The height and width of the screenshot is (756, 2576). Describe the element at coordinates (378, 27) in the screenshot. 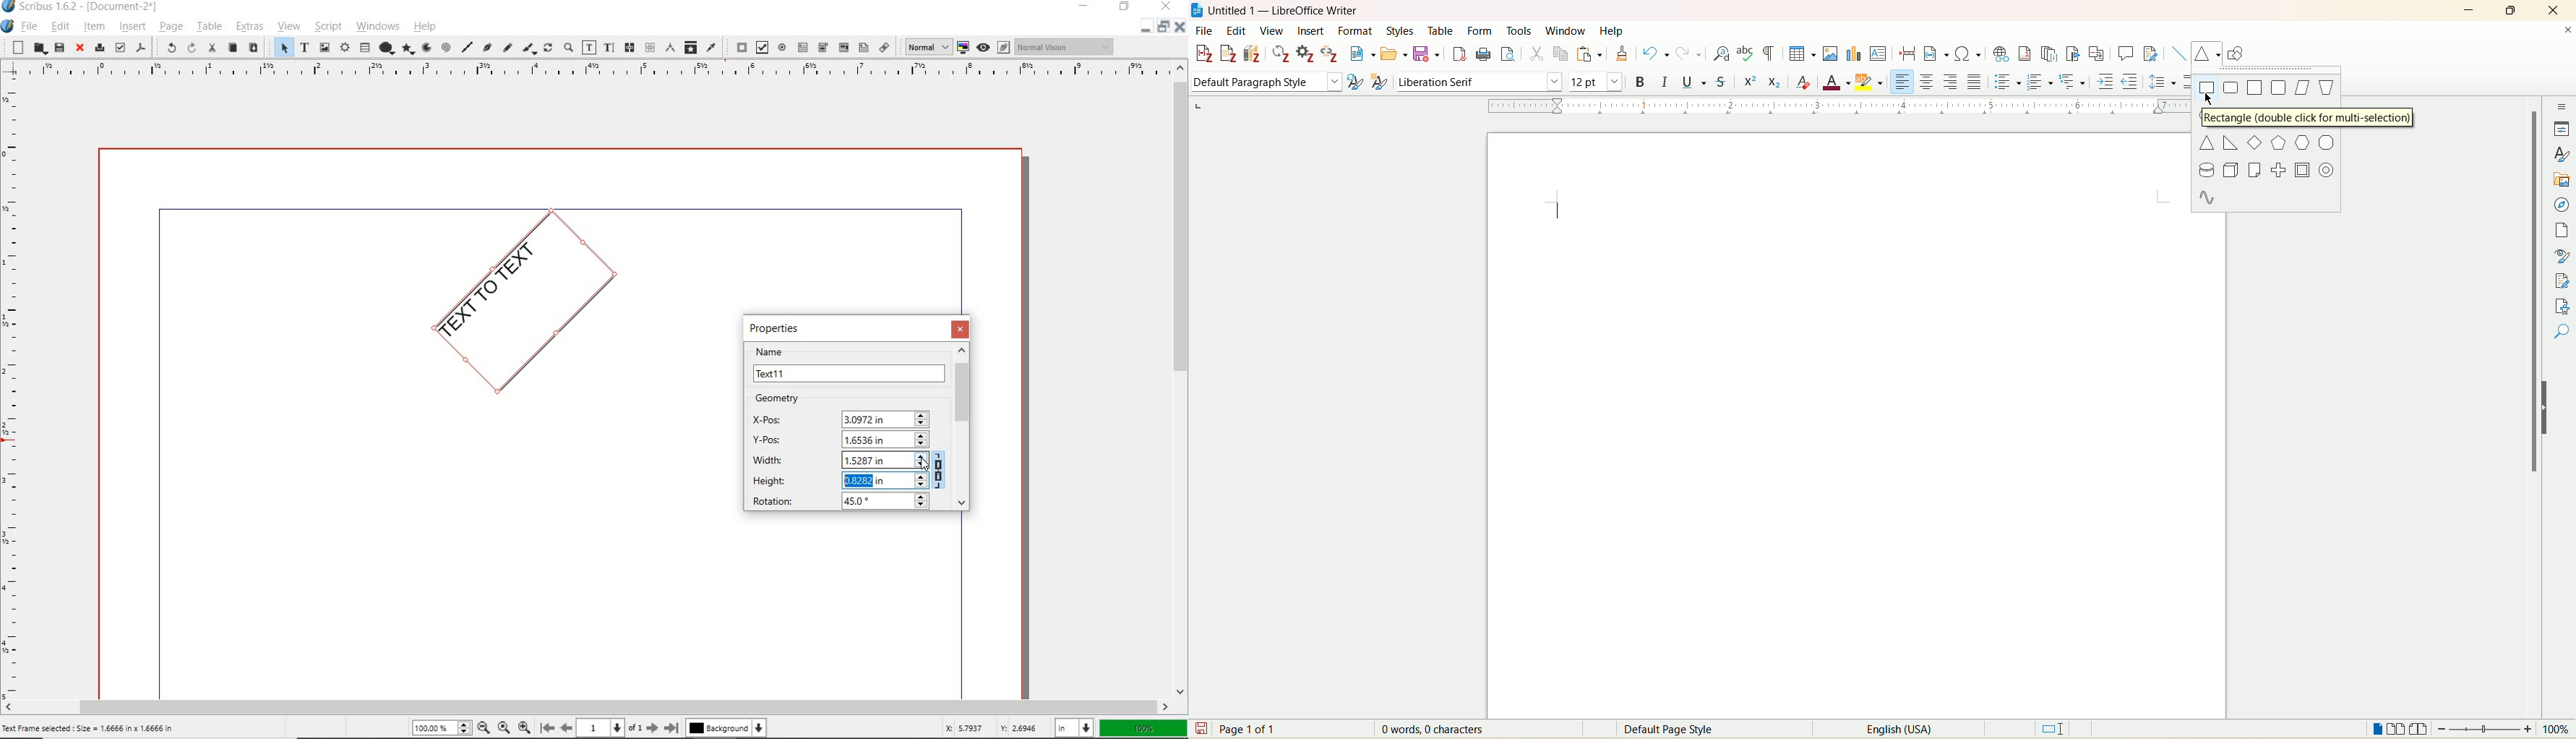

I see `windows` at that location.